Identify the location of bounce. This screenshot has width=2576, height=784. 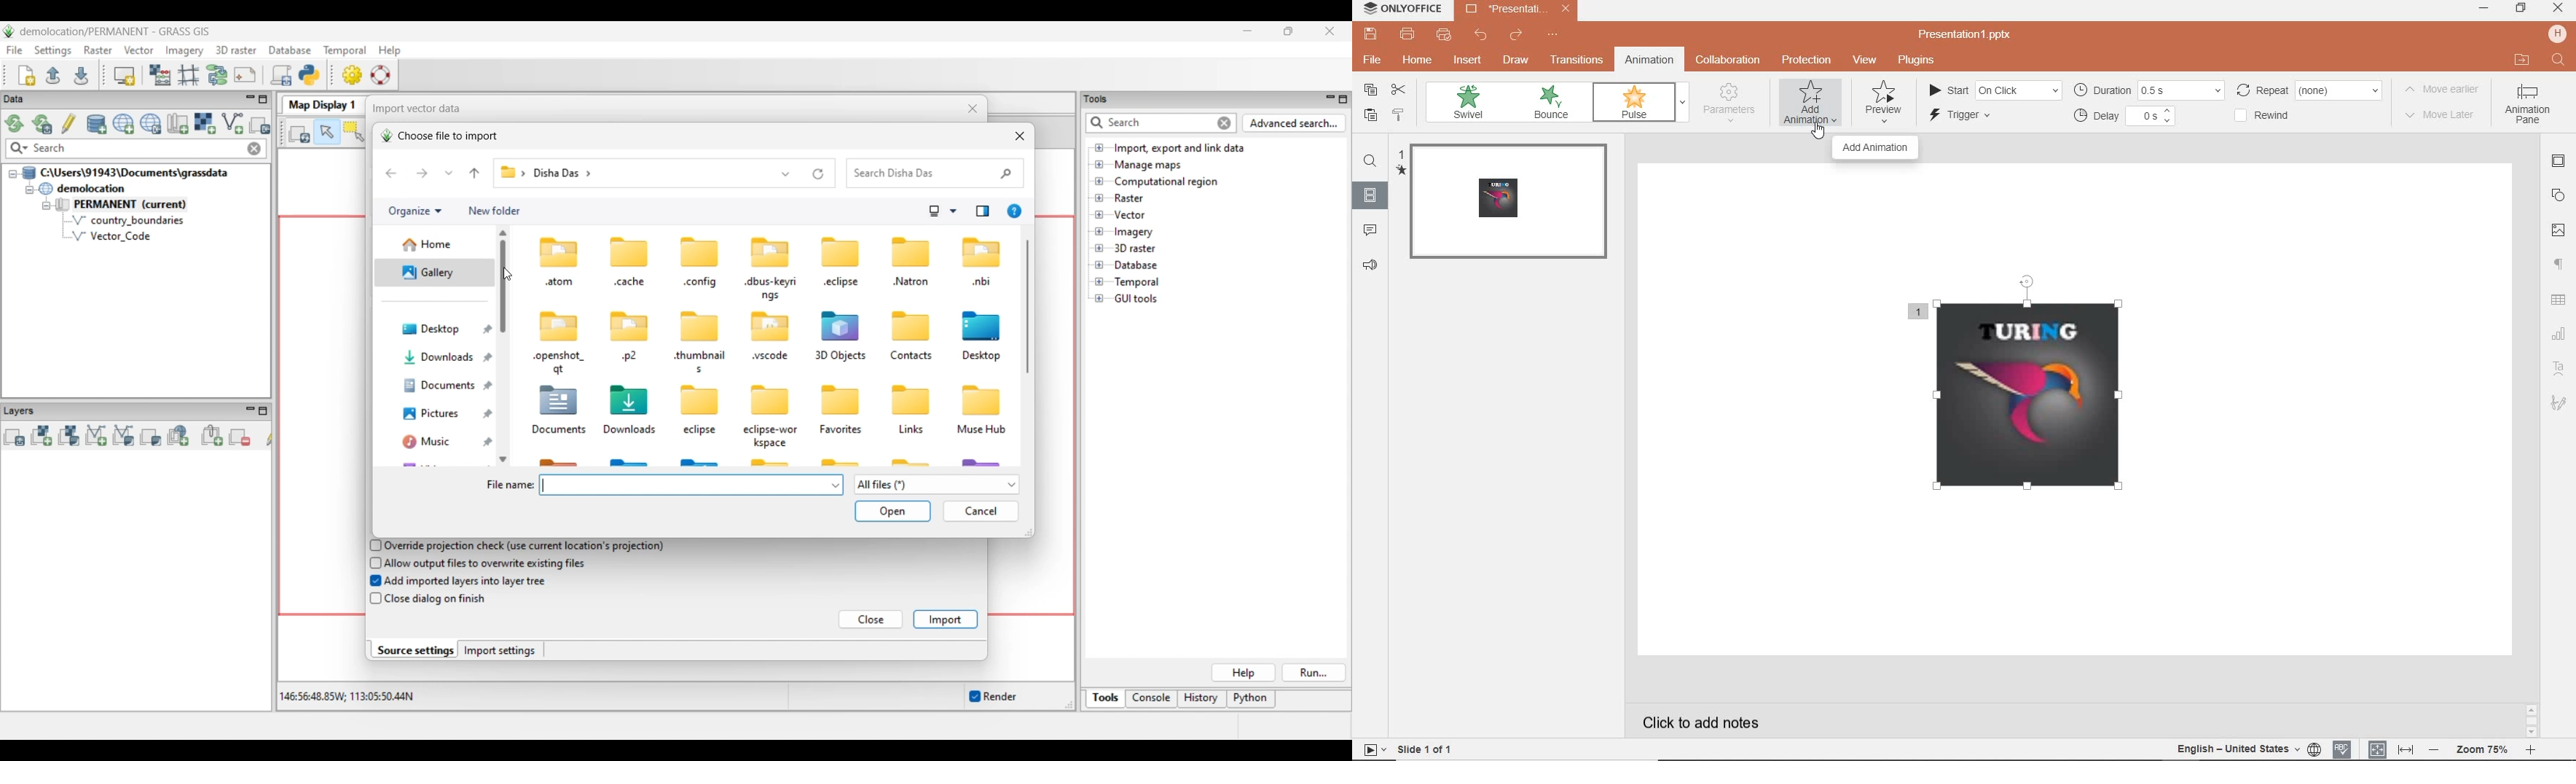
(1552, 104).